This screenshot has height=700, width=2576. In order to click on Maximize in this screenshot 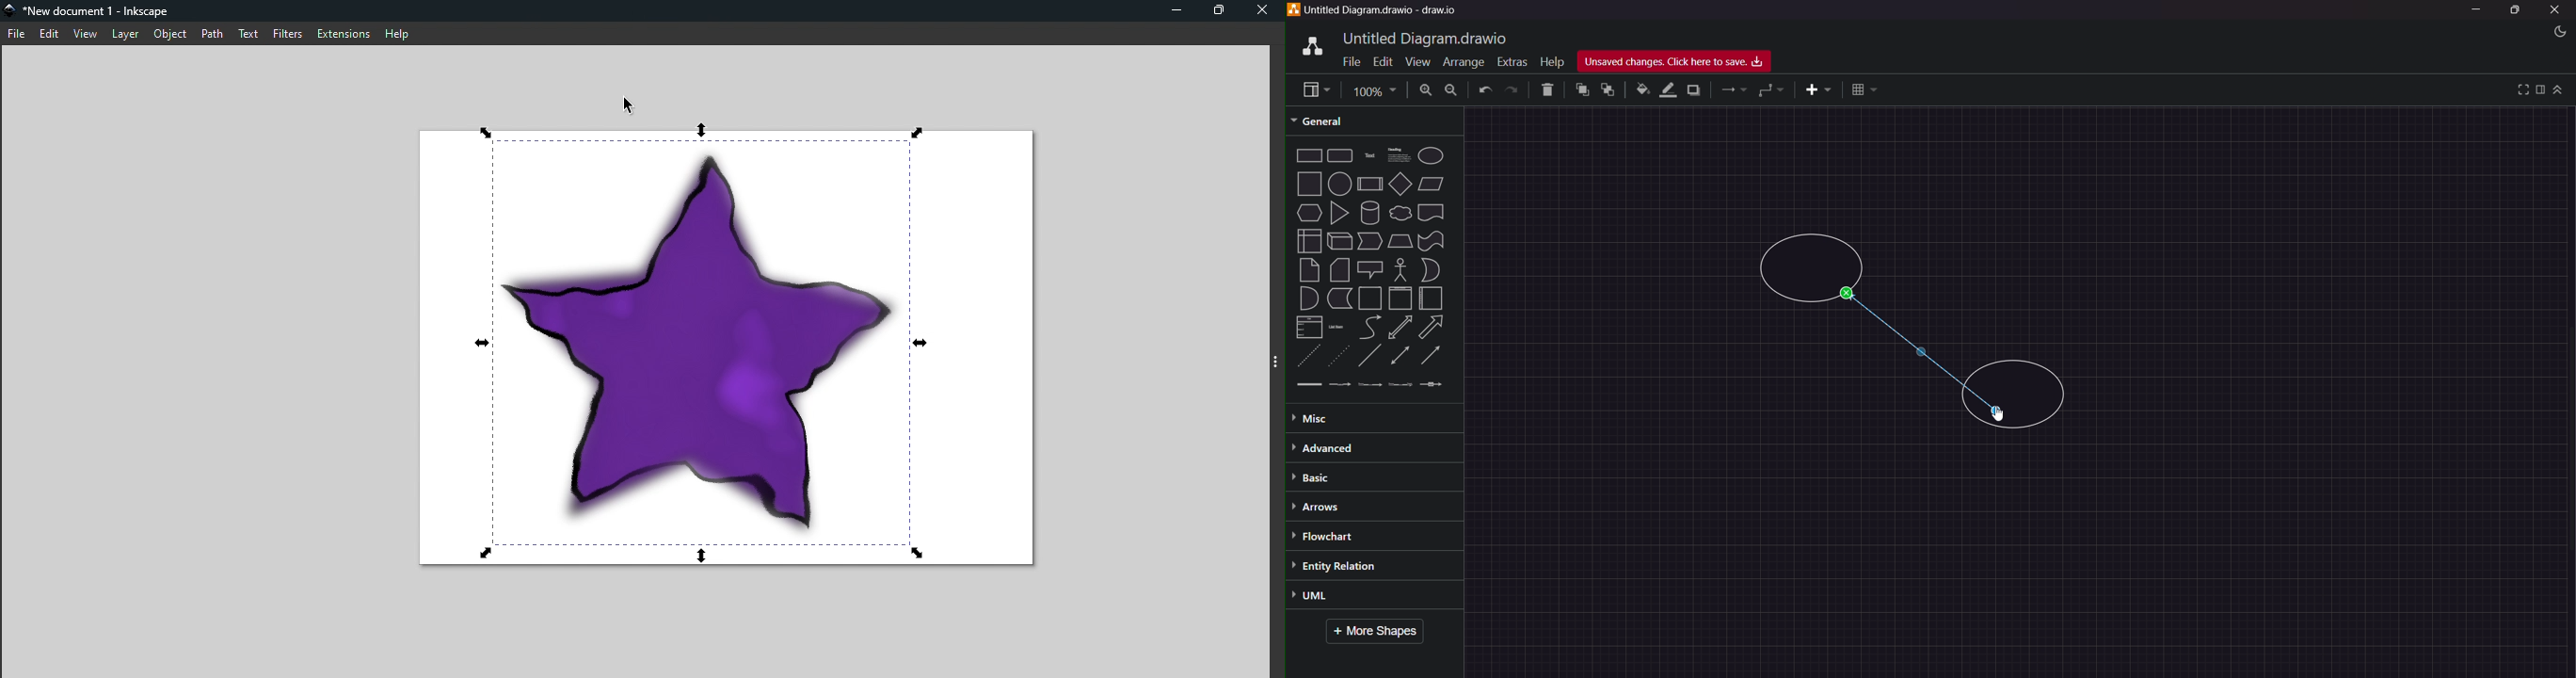, I will do `click(2515, 12)`.